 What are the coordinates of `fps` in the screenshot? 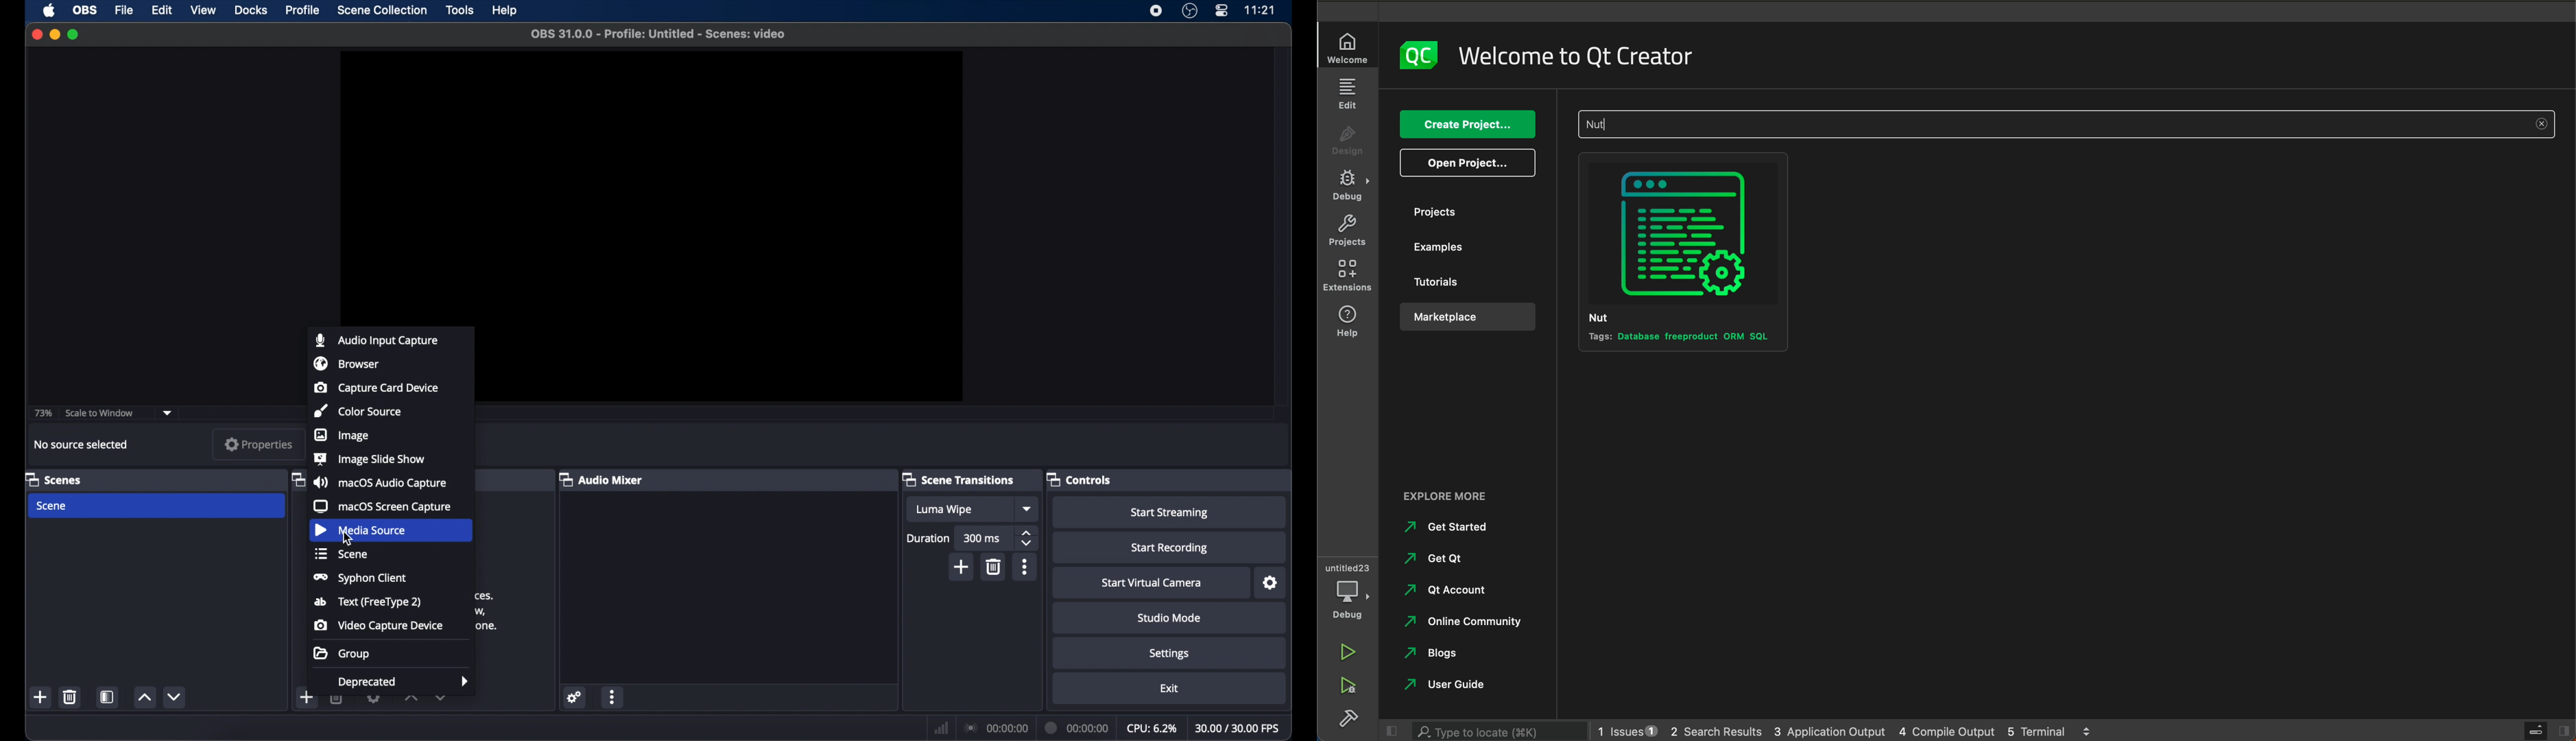 It's located at (1237, 728).